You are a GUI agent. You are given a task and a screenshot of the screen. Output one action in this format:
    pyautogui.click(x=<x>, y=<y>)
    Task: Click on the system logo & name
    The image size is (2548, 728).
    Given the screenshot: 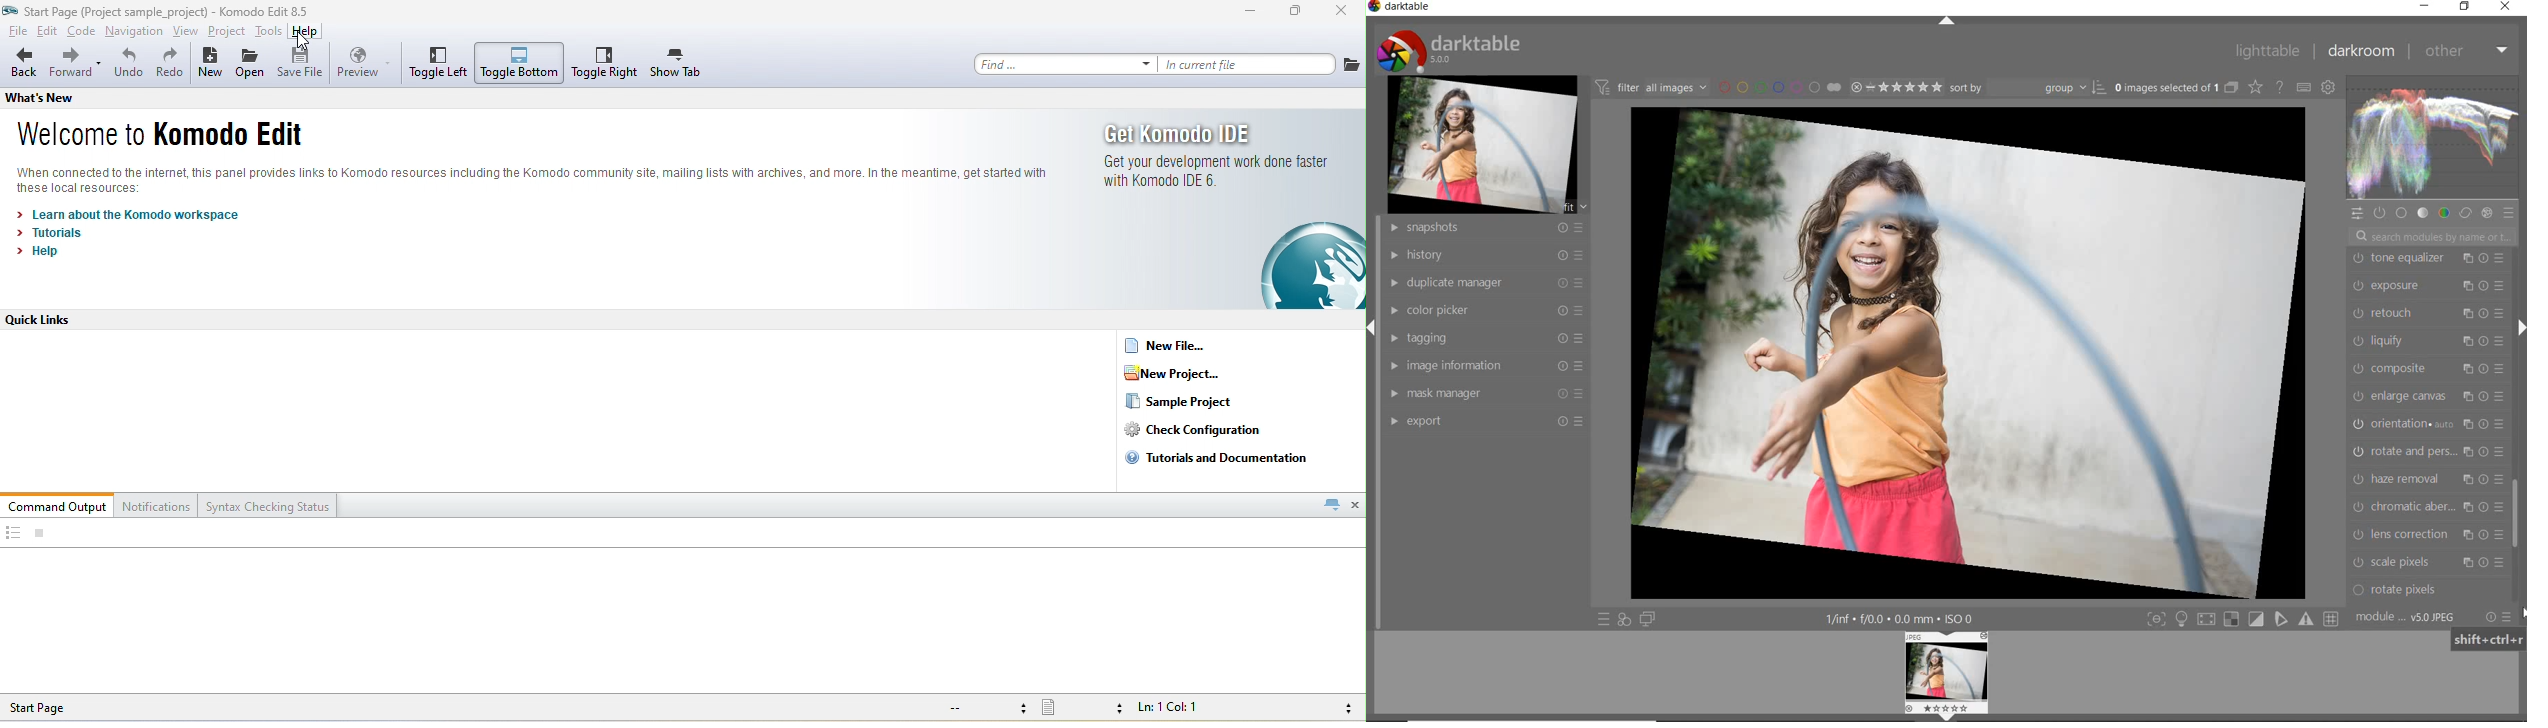 What is the action you would take?
    pyautogui.click(x=1452, y=50)
    